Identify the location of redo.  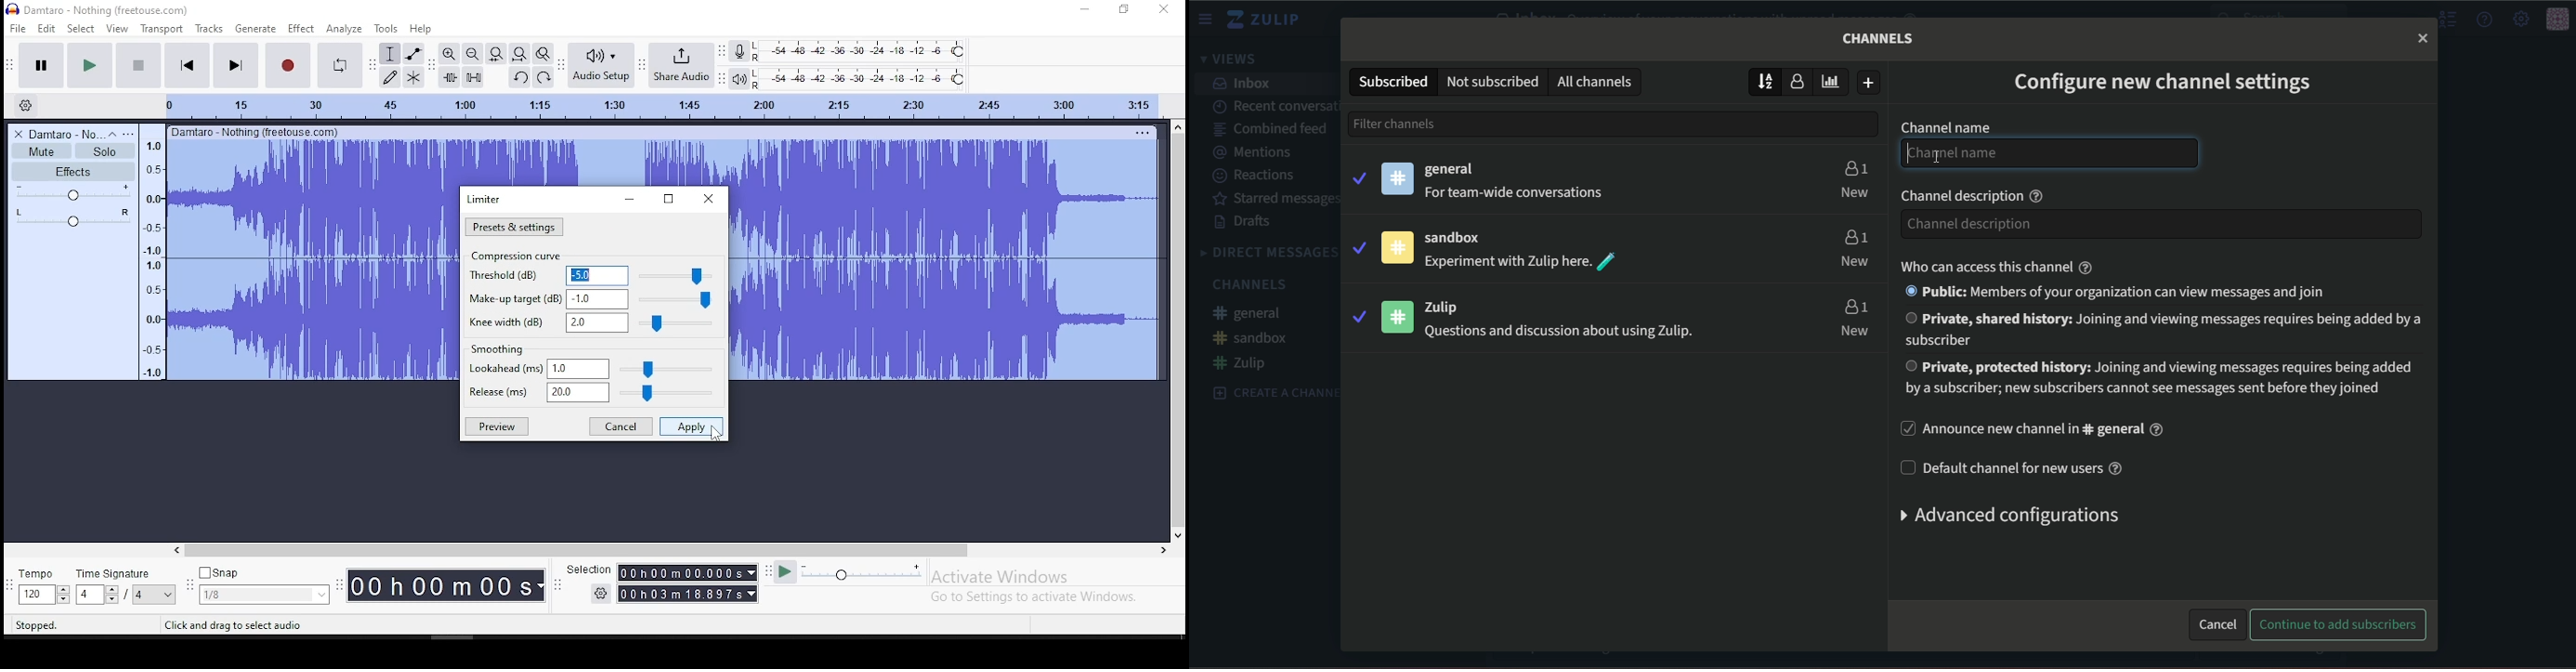
(544, 77).